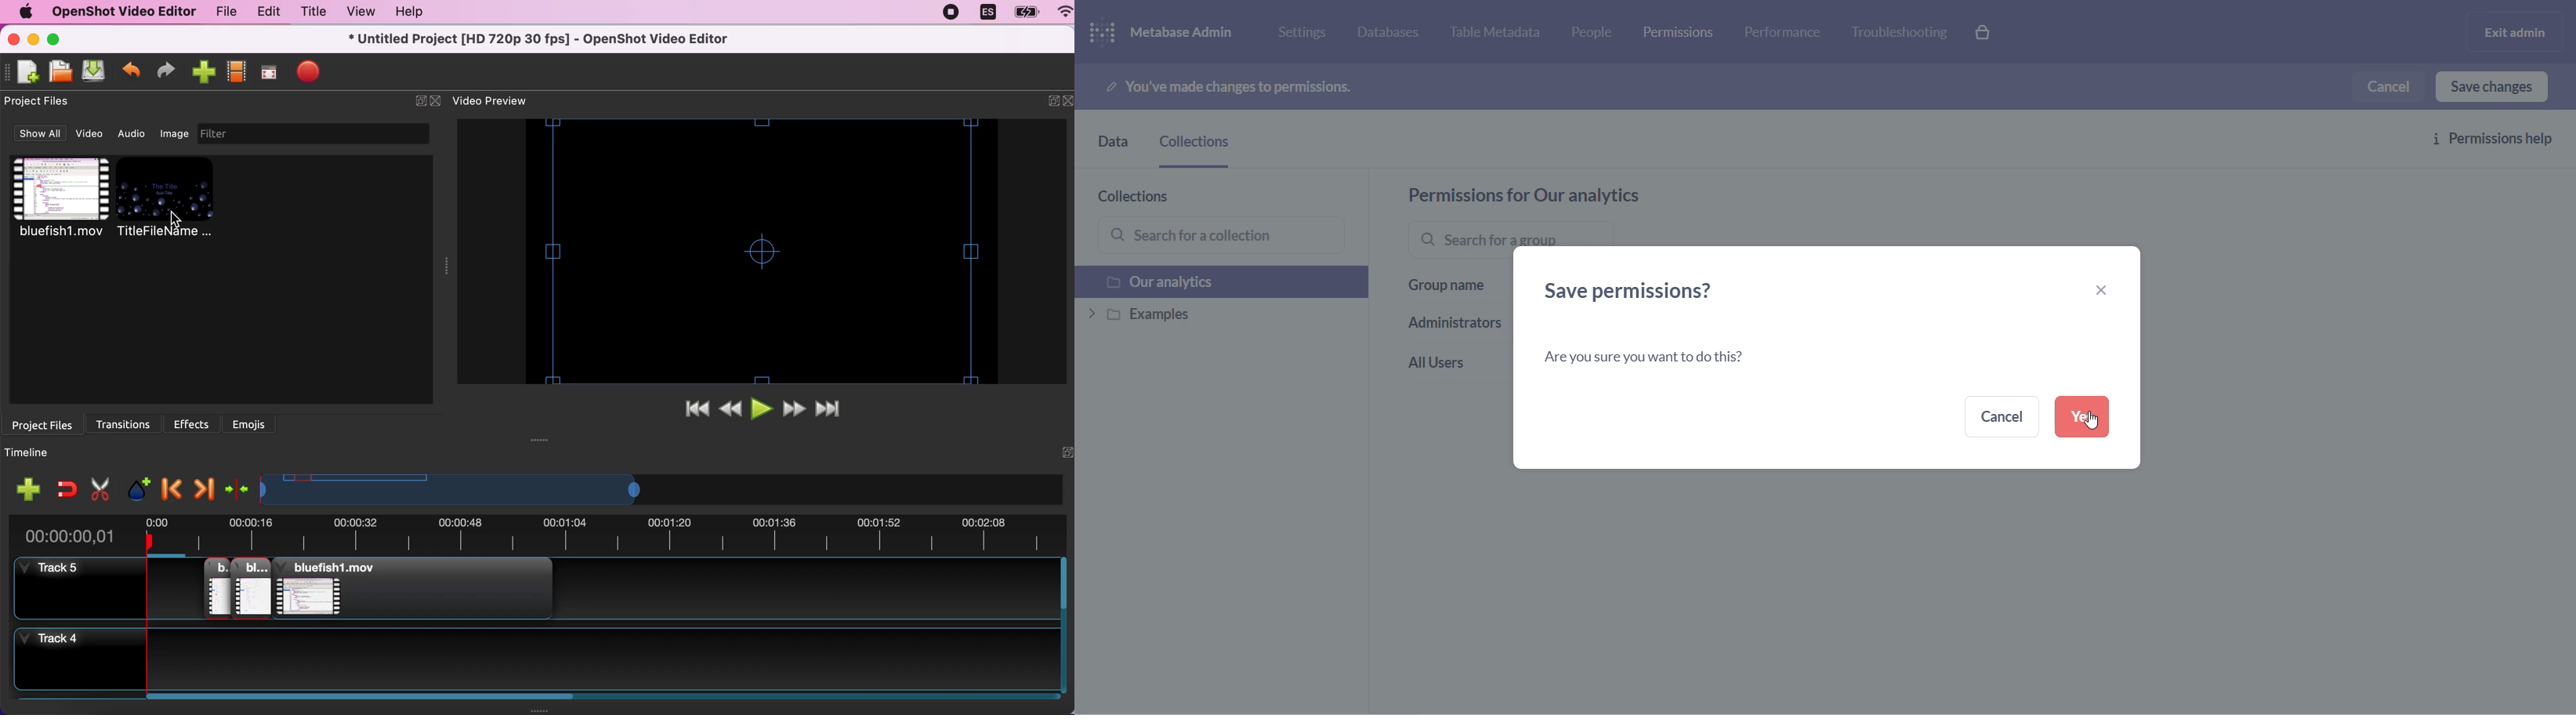 This screenshot has height=728, width=2576. I want to click on battery, so click(1023, 13).